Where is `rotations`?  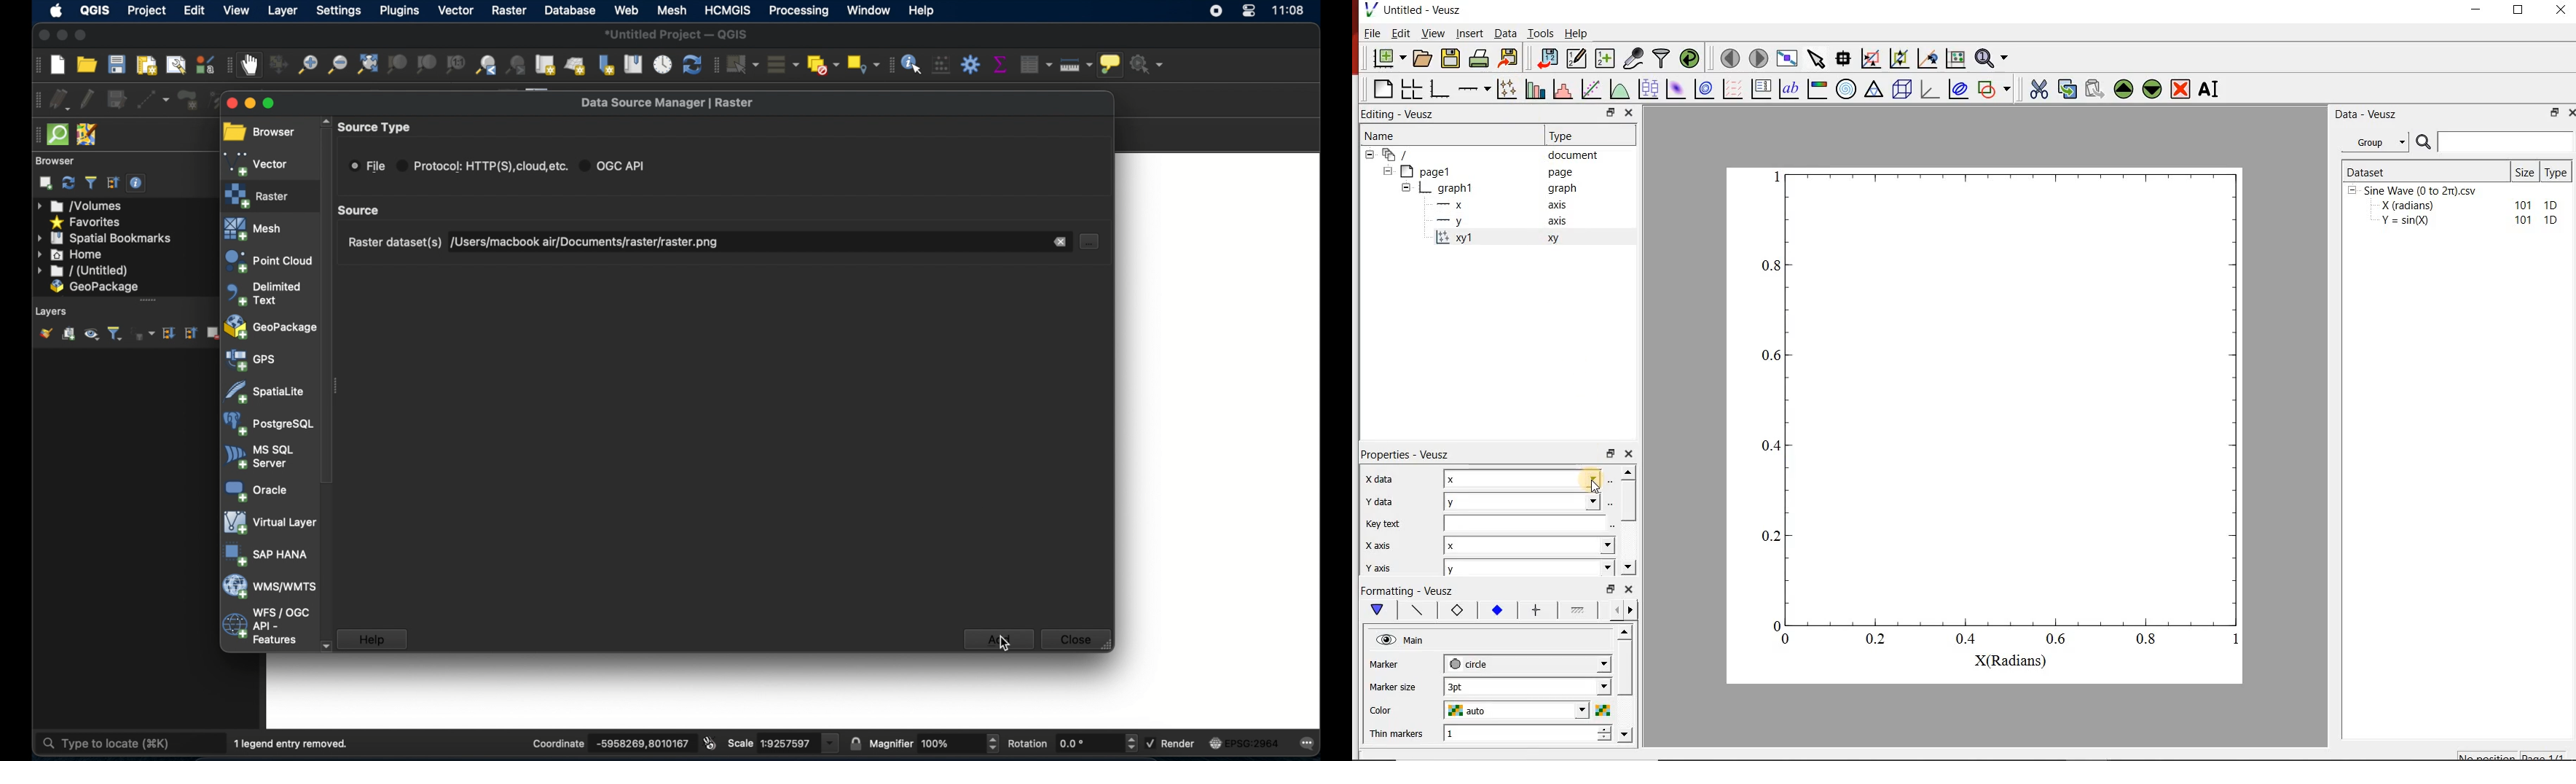
rotations is located at coordinates (1028, 742).